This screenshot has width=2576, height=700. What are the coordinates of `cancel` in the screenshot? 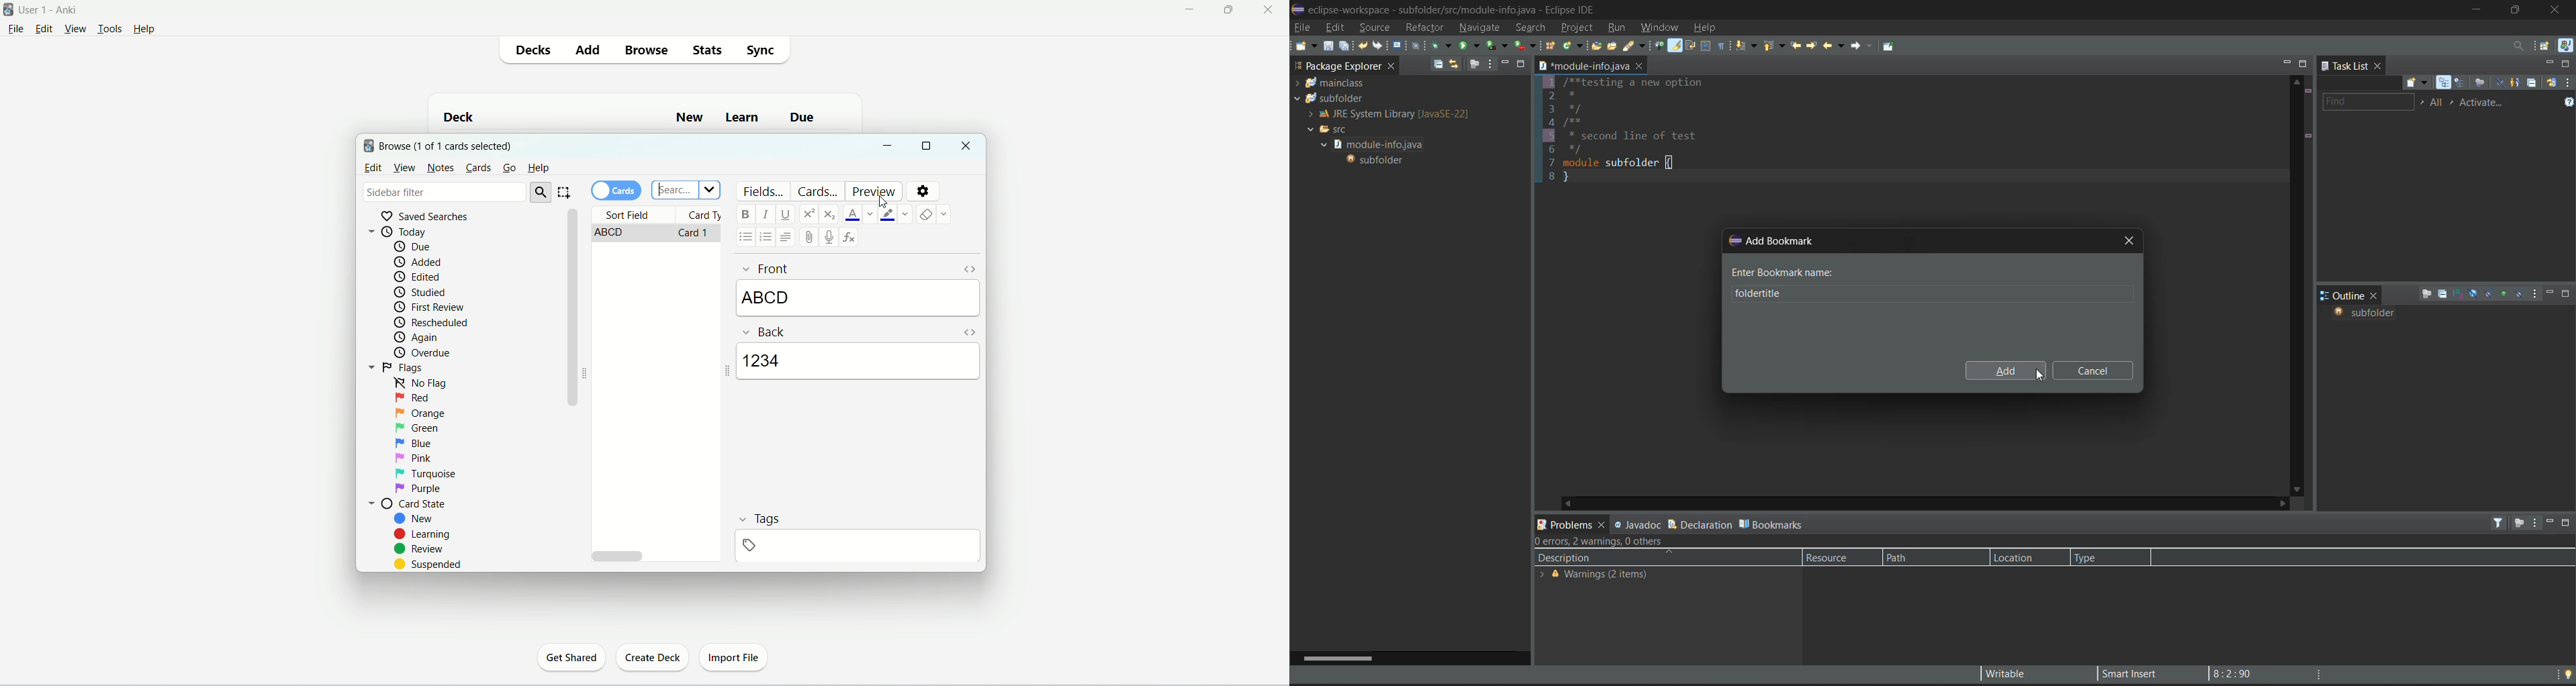 It's located at (2092, 370).